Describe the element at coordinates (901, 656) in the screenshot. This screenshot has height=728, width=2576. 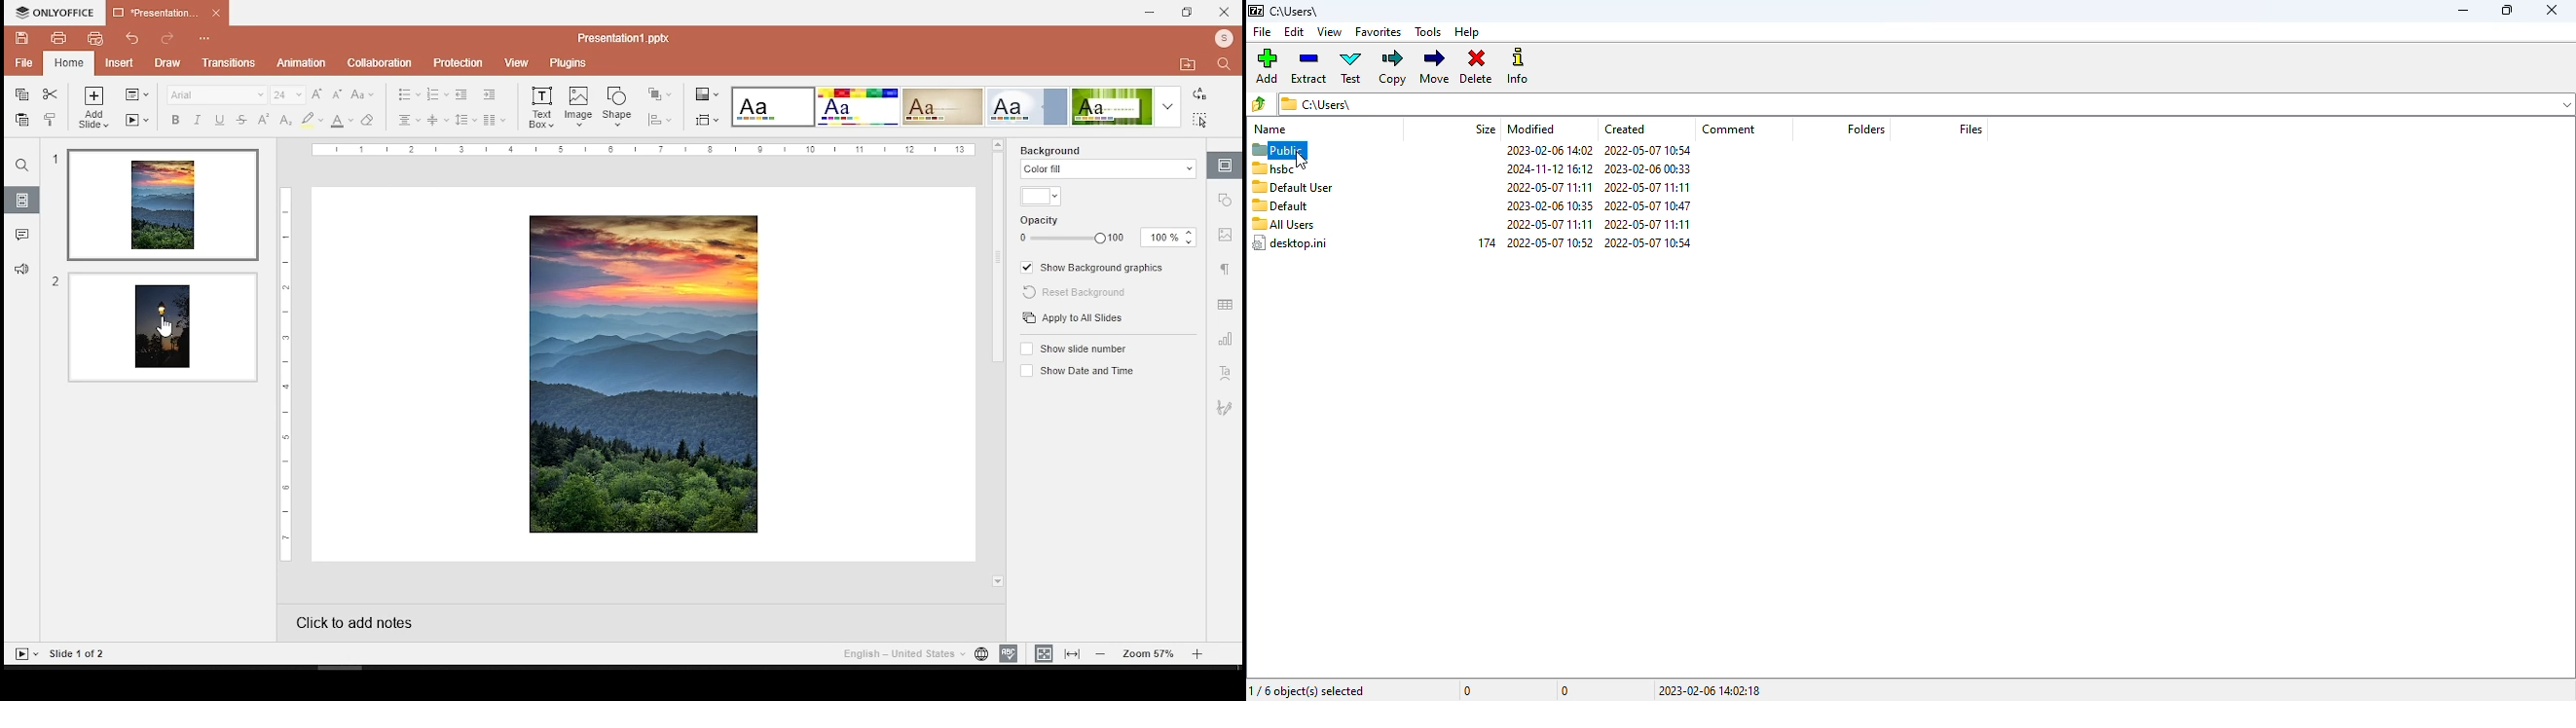
I see `english - united states` at that location.